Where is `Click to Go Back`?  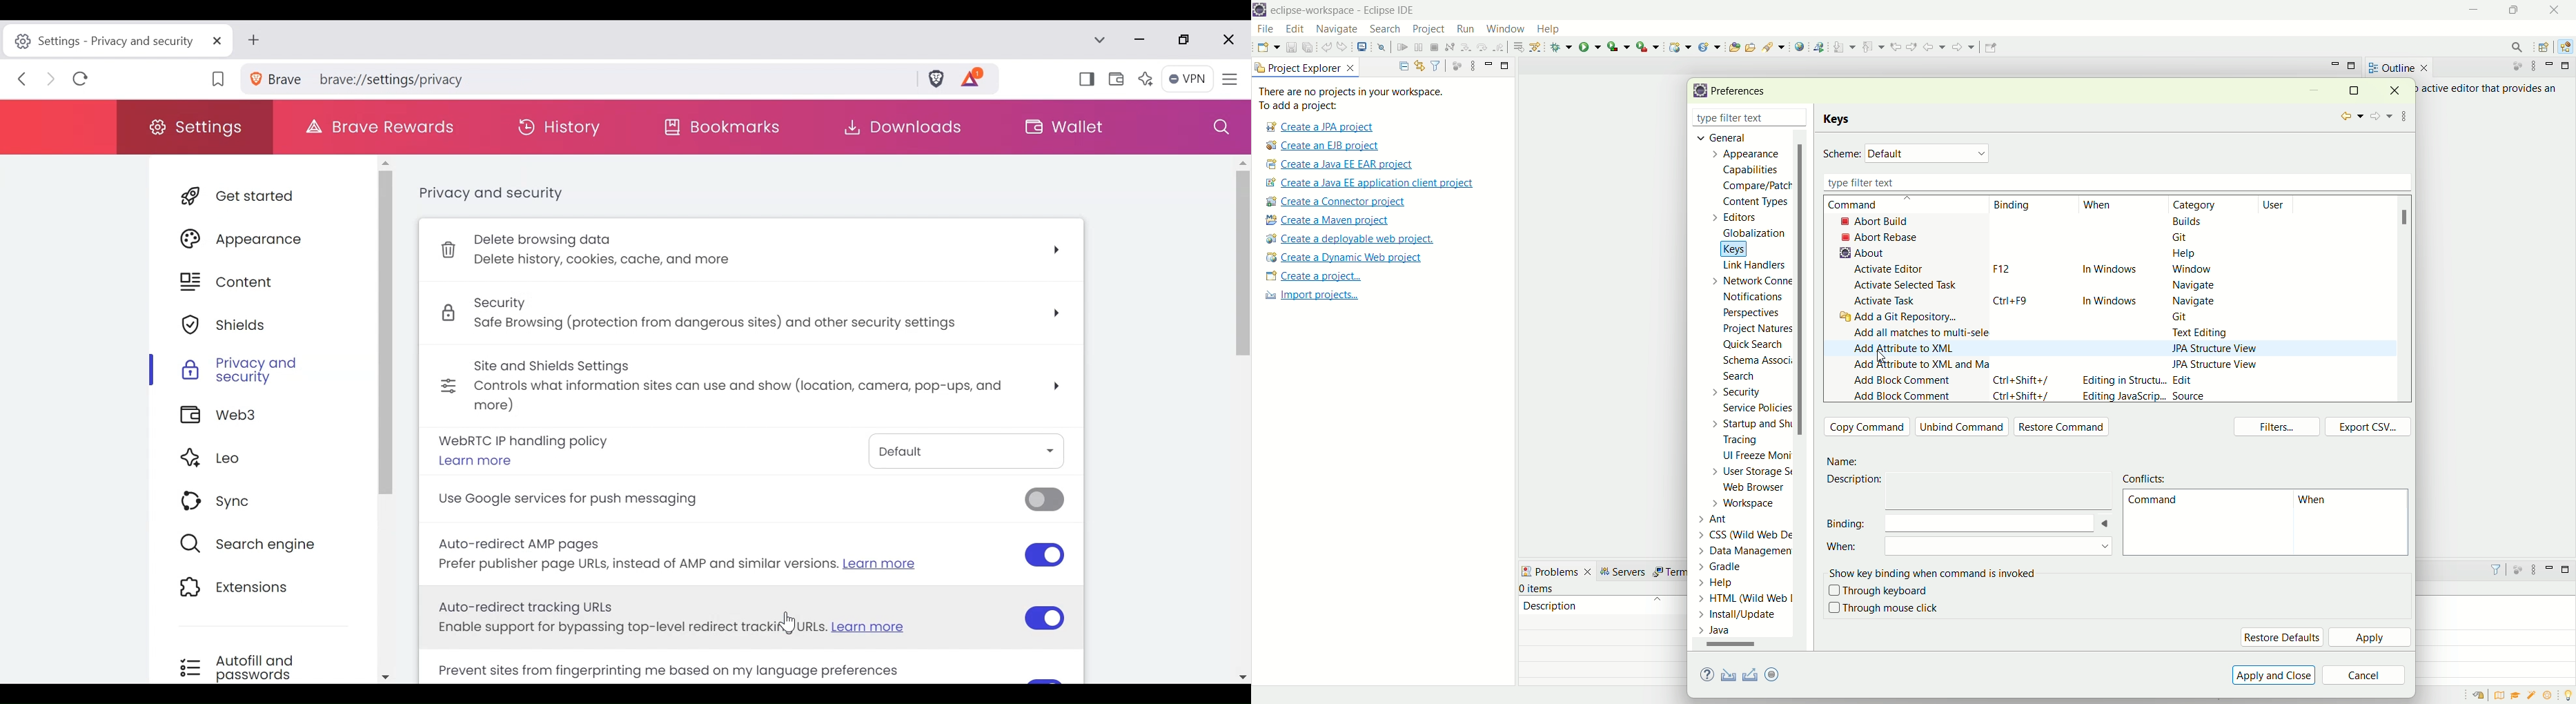 Click to Go Back is located at coordinates (25, 81).